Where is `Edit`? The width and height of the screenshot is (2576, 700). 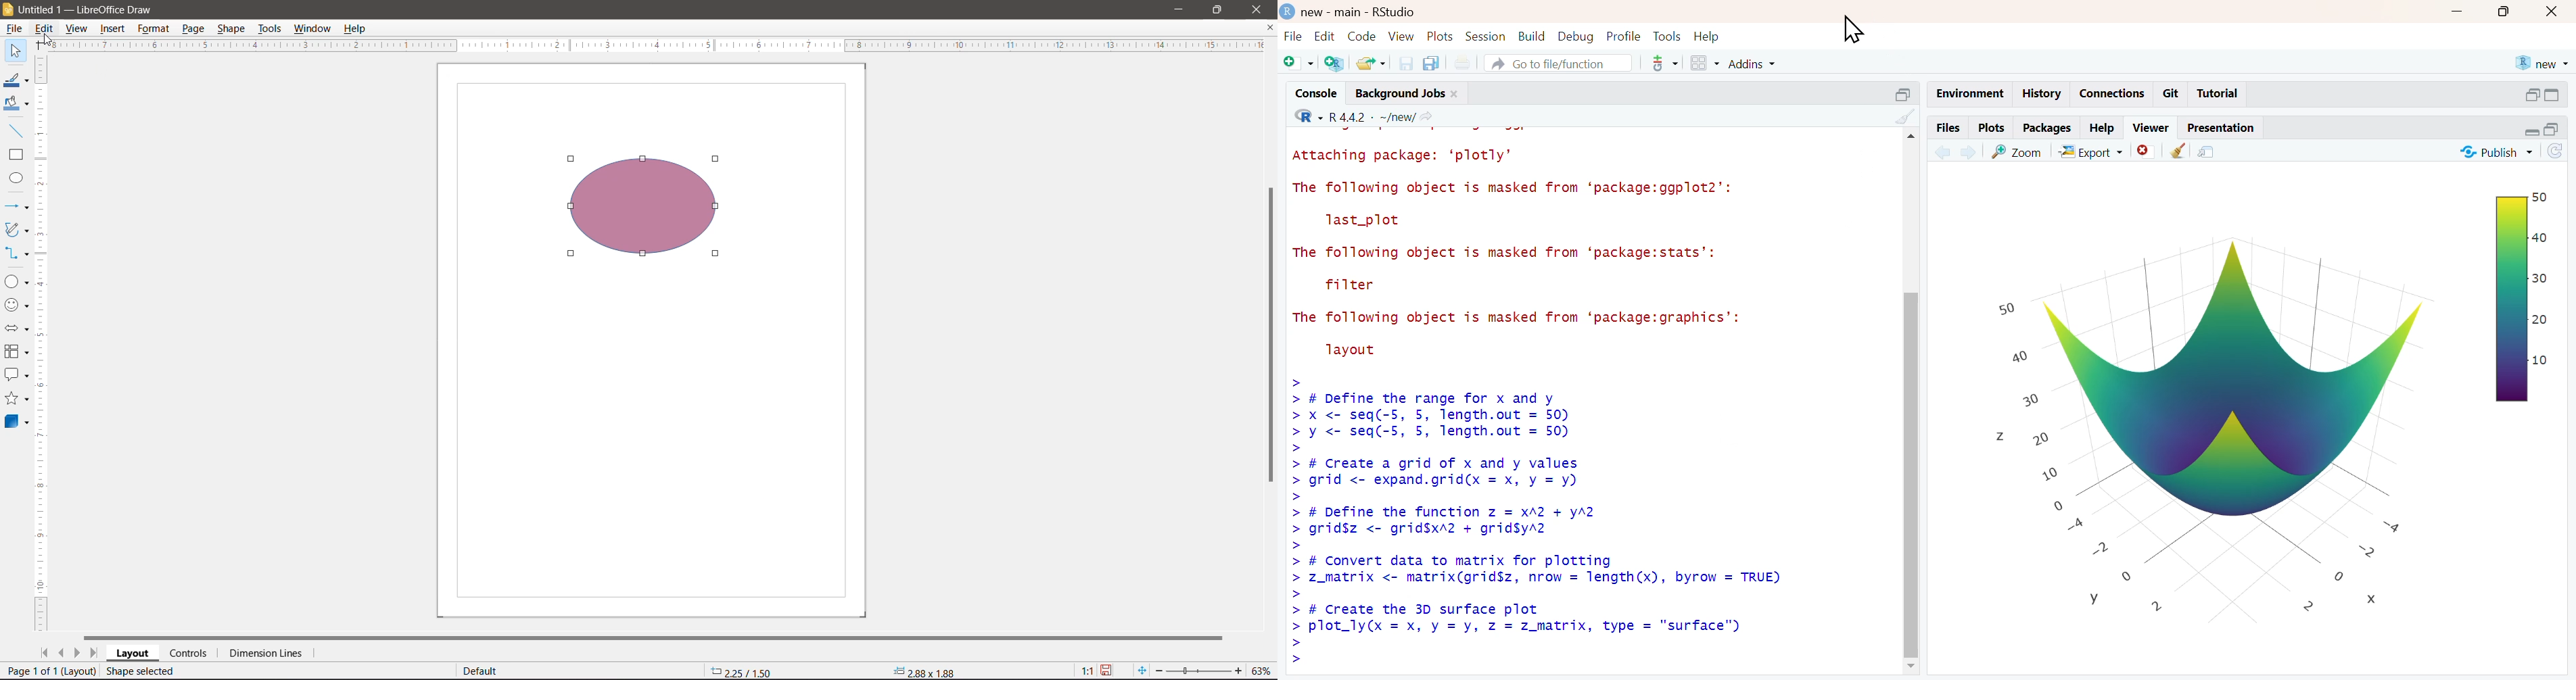 Edit is located at coordinates (45, 29).